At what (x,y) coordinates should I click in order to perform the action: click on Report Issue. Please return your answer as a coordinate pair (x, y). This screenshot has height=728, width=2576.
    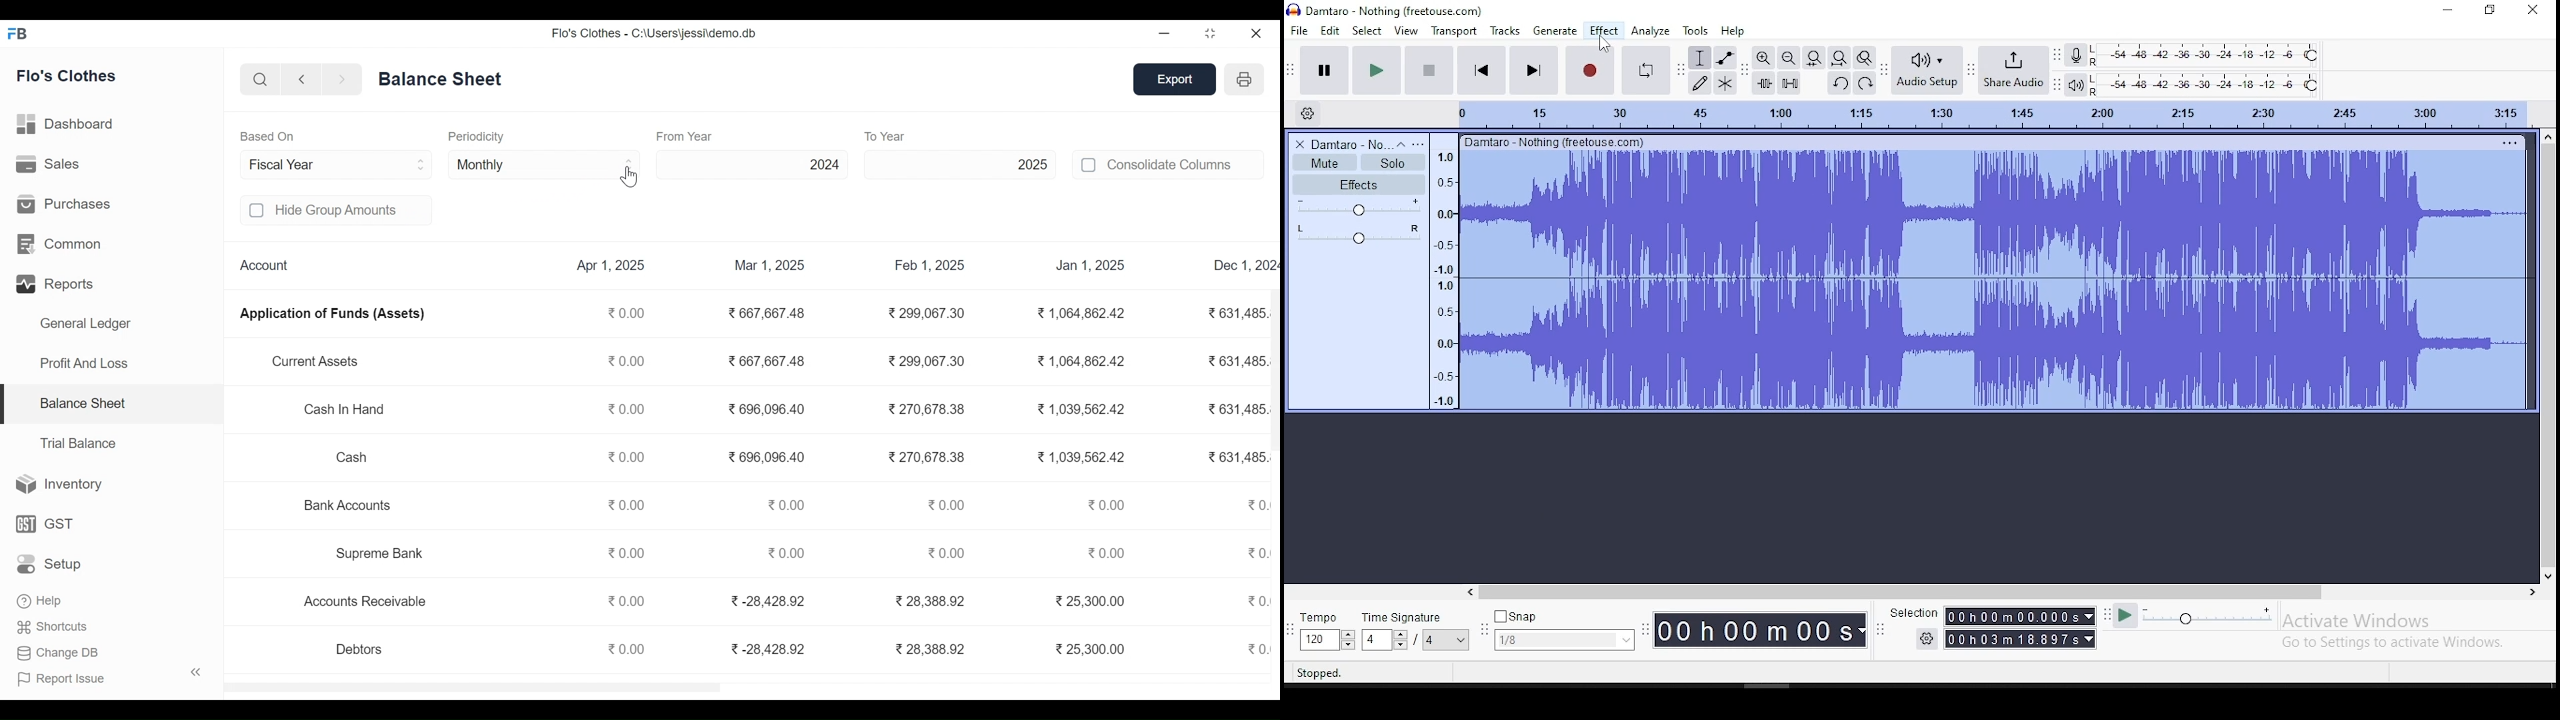
    Looking at the image, I should click on (62, 677).